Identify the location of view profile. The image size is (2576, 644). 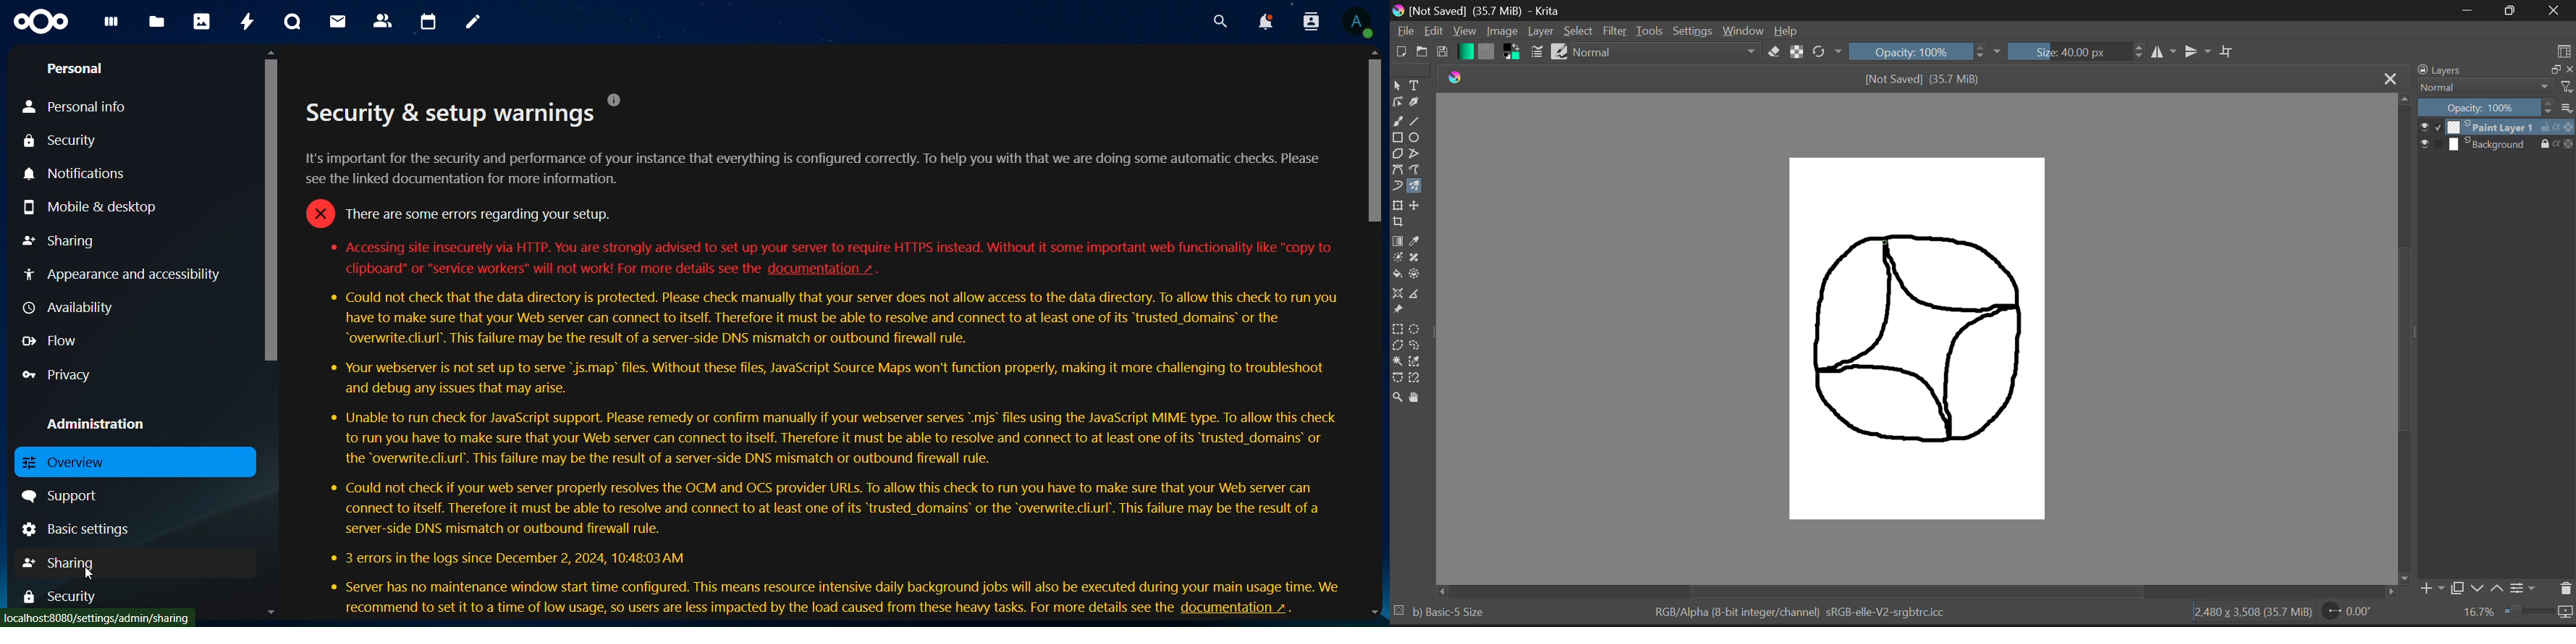
(1363, 22).